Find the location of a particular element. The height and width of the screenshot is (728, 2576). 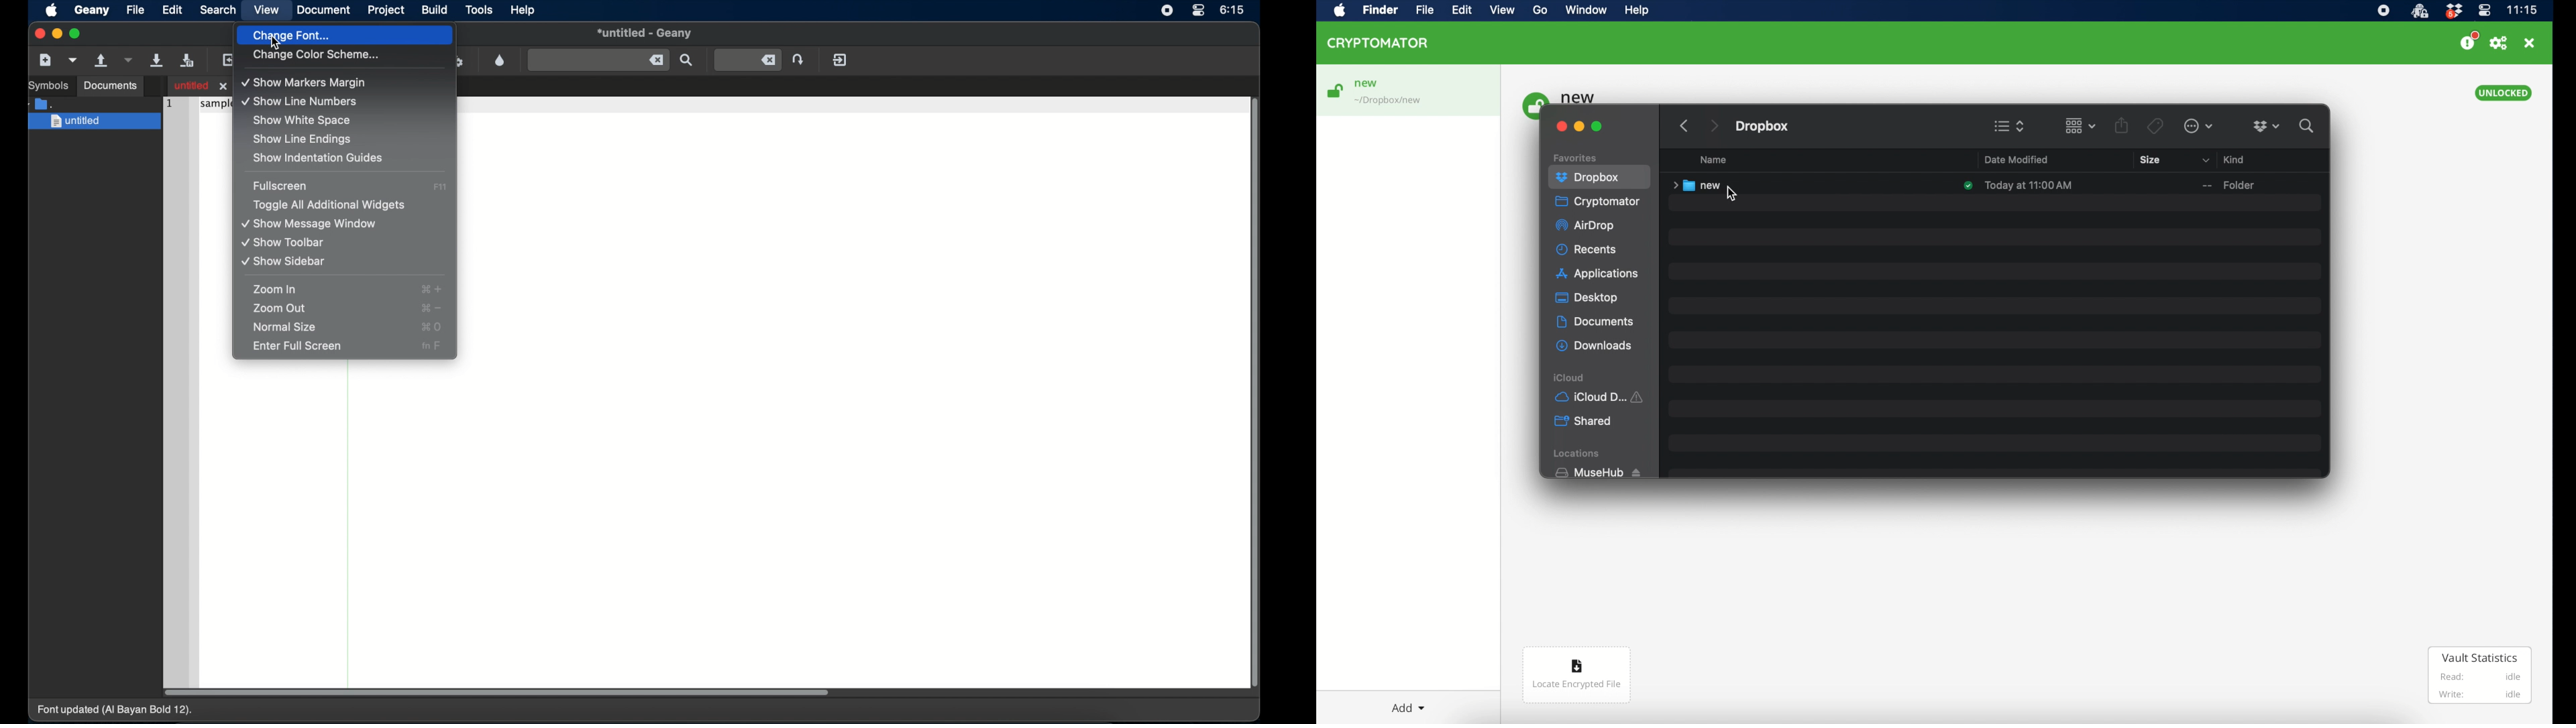

help is located at coordinates (1636, 10).